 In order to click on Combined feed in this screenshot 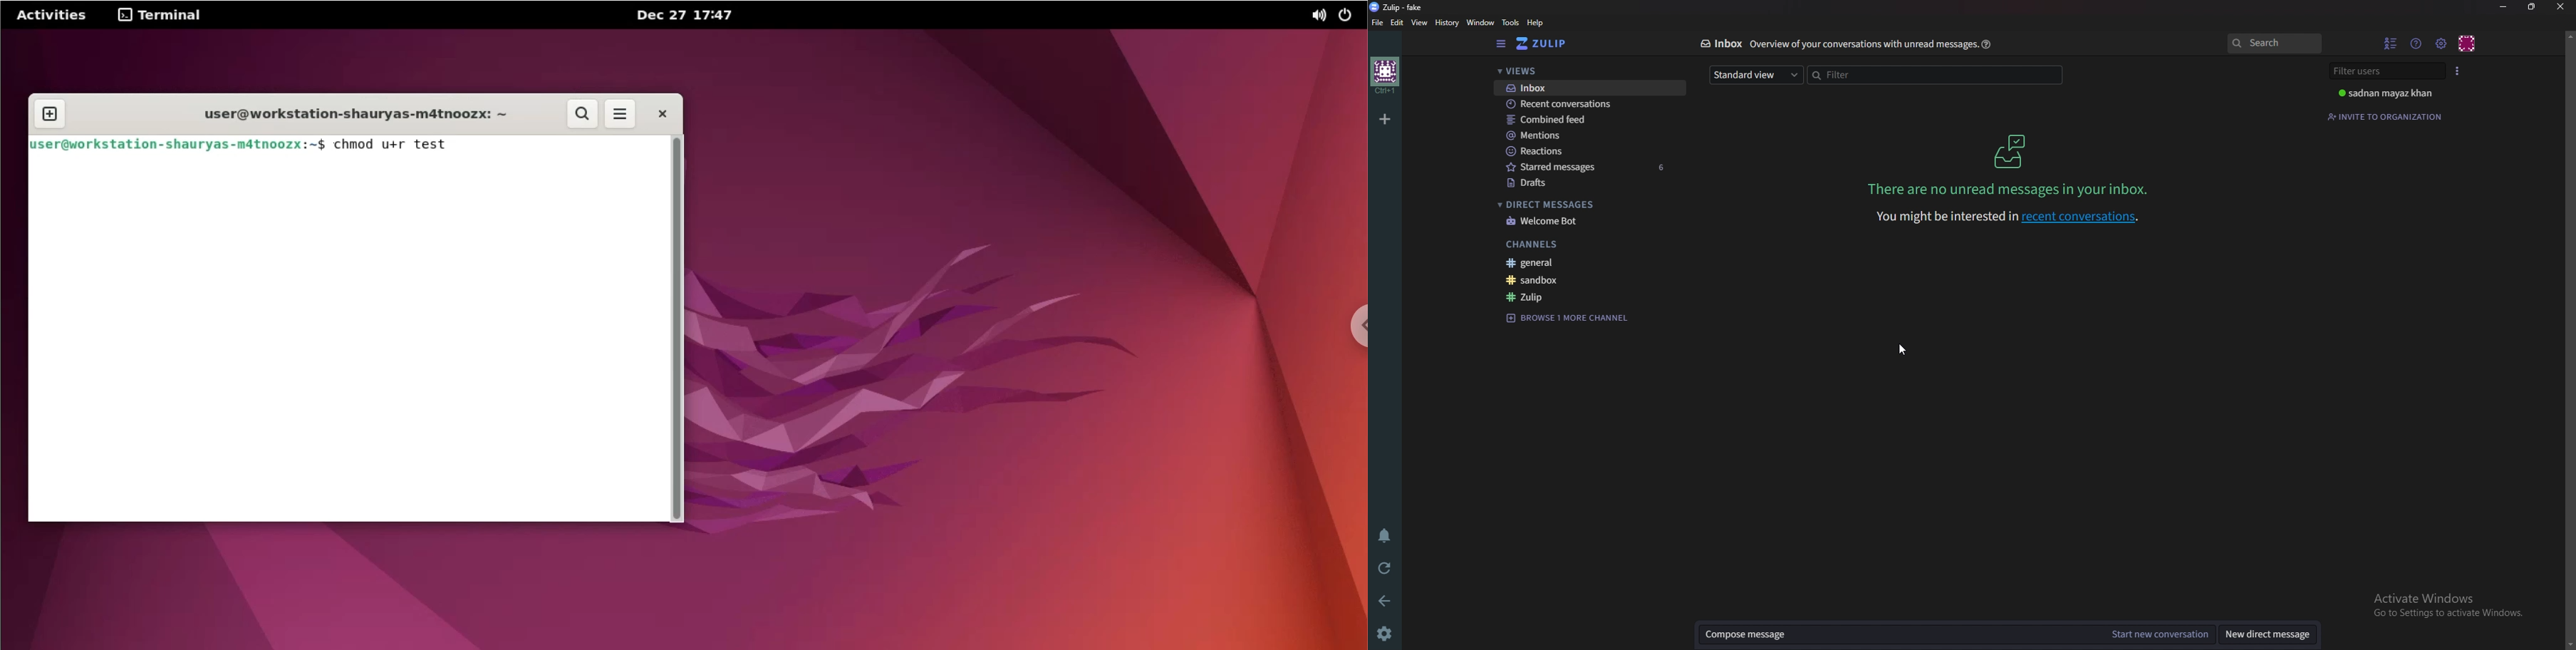, I will do `click(1591, 120)`.